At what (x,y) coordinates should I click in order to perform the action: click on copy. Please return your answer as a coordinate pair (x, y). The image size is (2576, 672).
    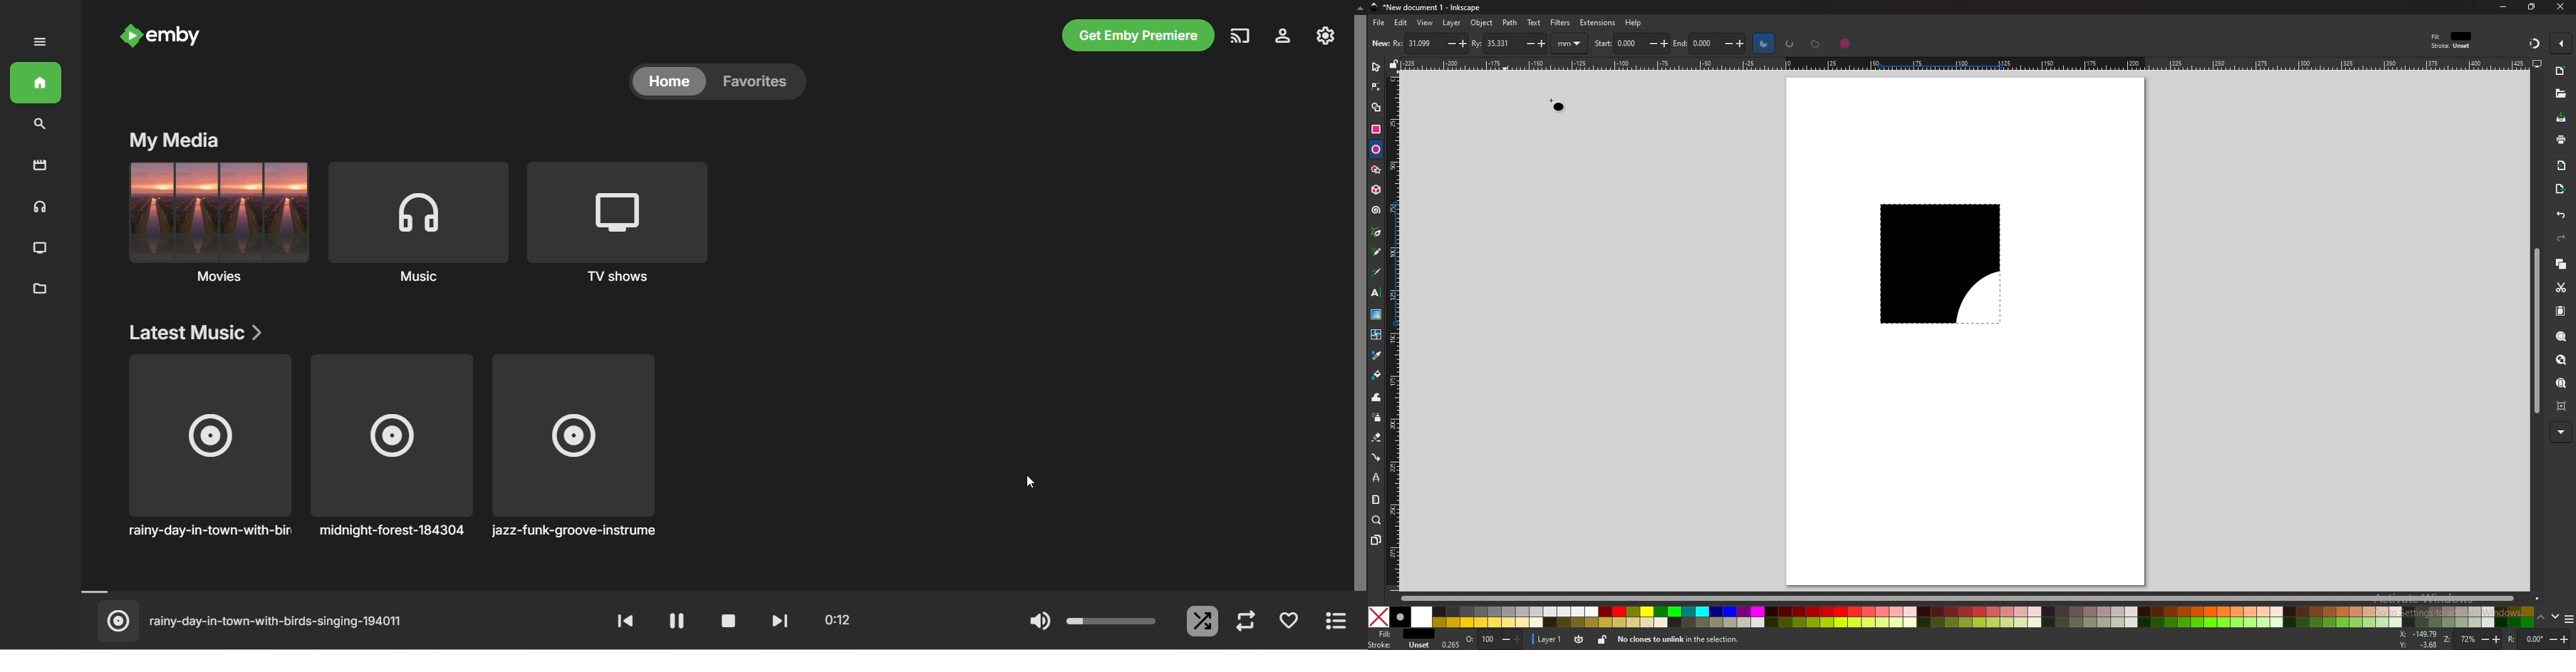
    Looking at the image, I should click on (2561, 265).